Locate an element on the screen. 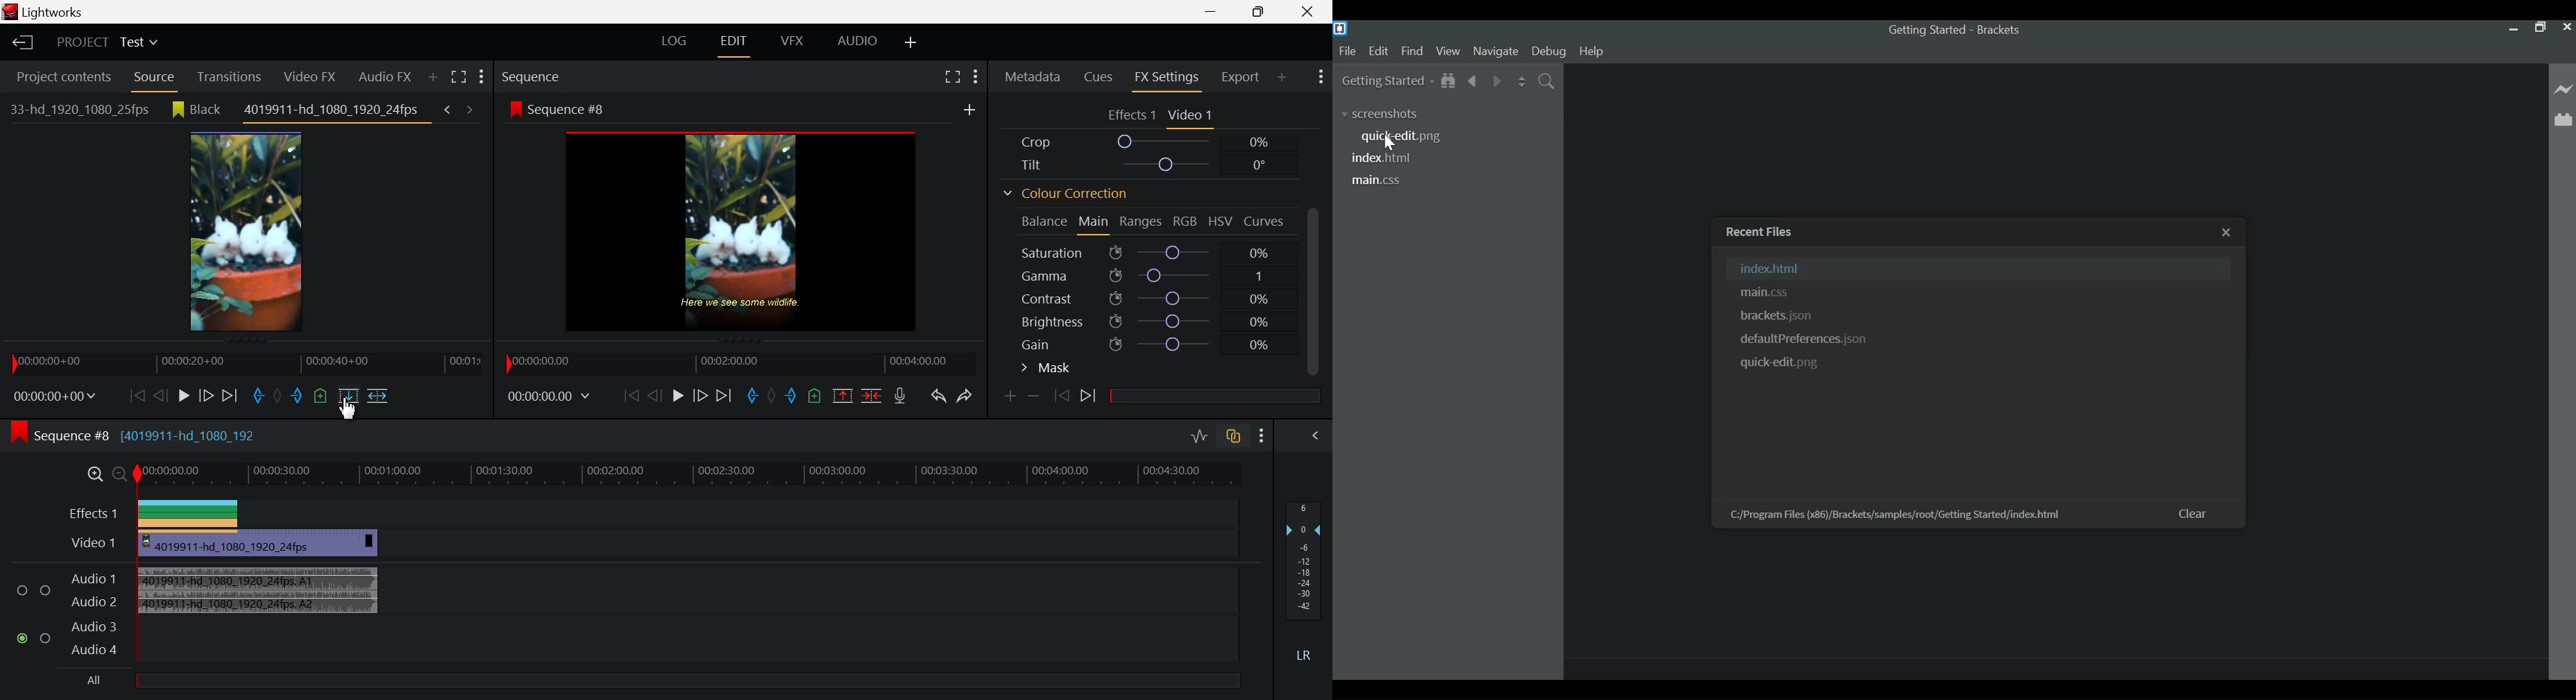 The width and height of the screenshot is (2576, 700). VFX Layout is located at coordinates (792, 40).